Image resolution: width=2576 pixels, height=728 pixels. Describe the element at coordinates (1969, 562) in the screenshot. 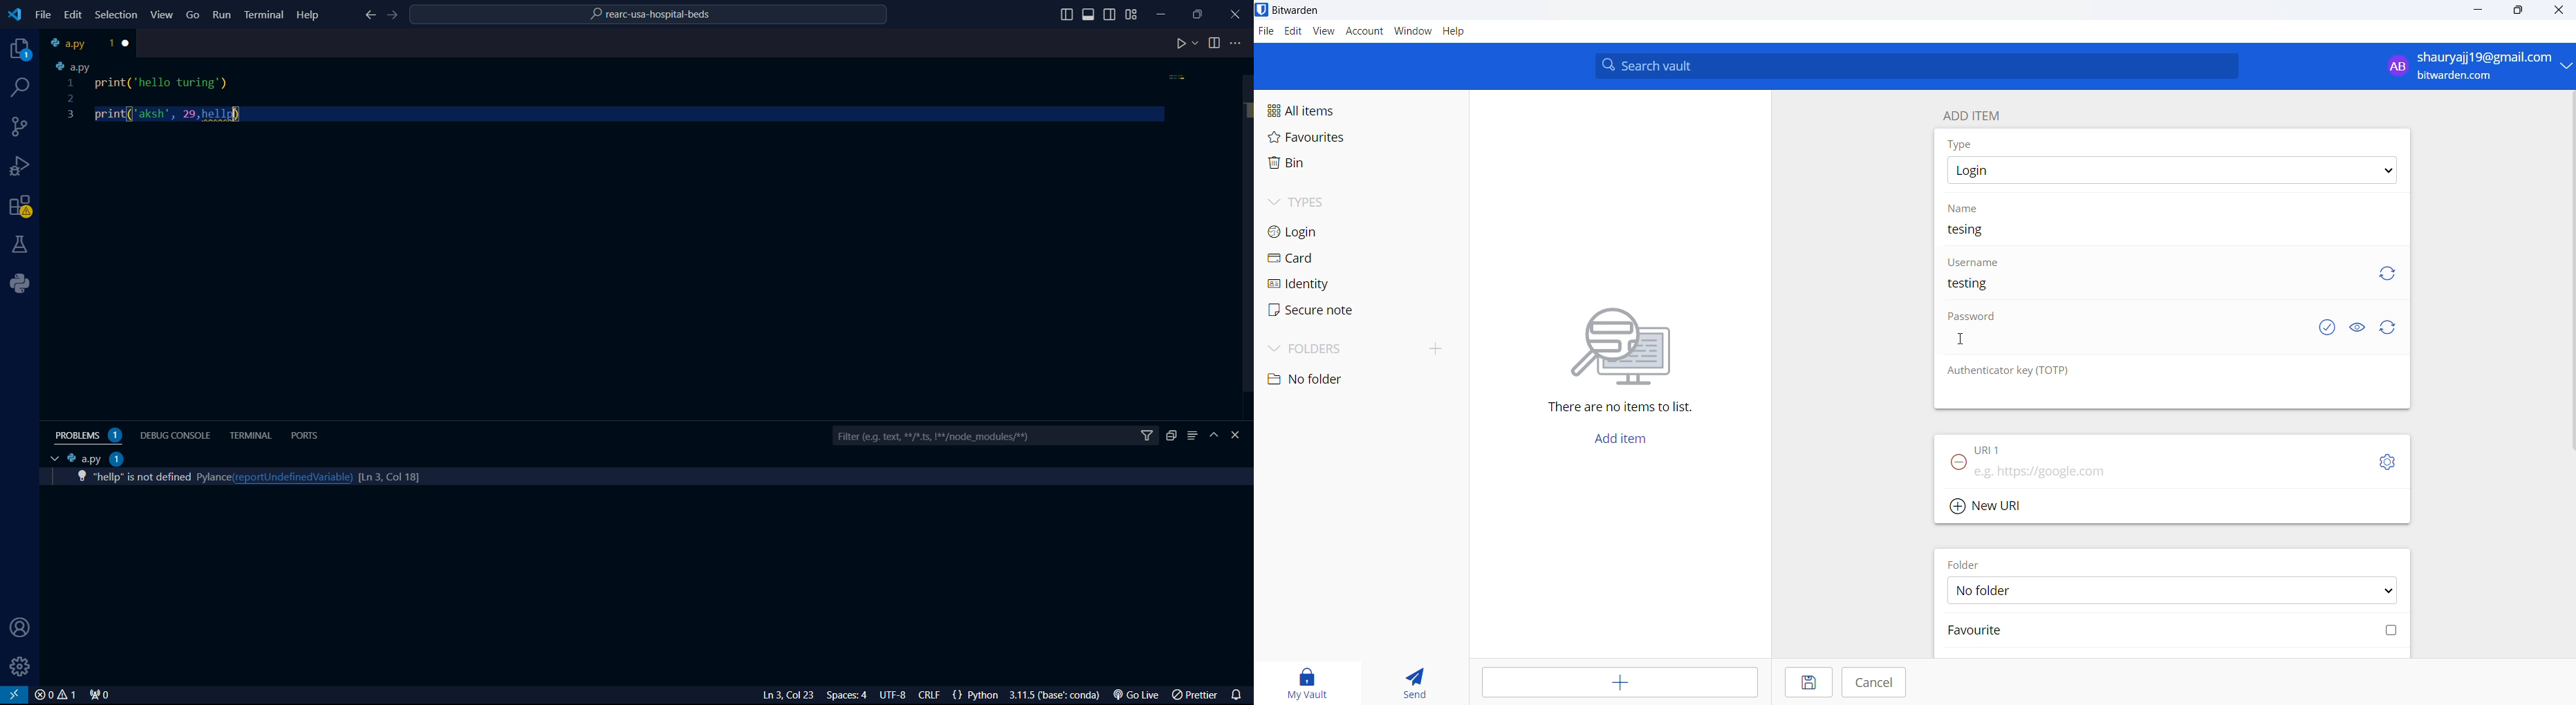

I see `Folder` at that location.